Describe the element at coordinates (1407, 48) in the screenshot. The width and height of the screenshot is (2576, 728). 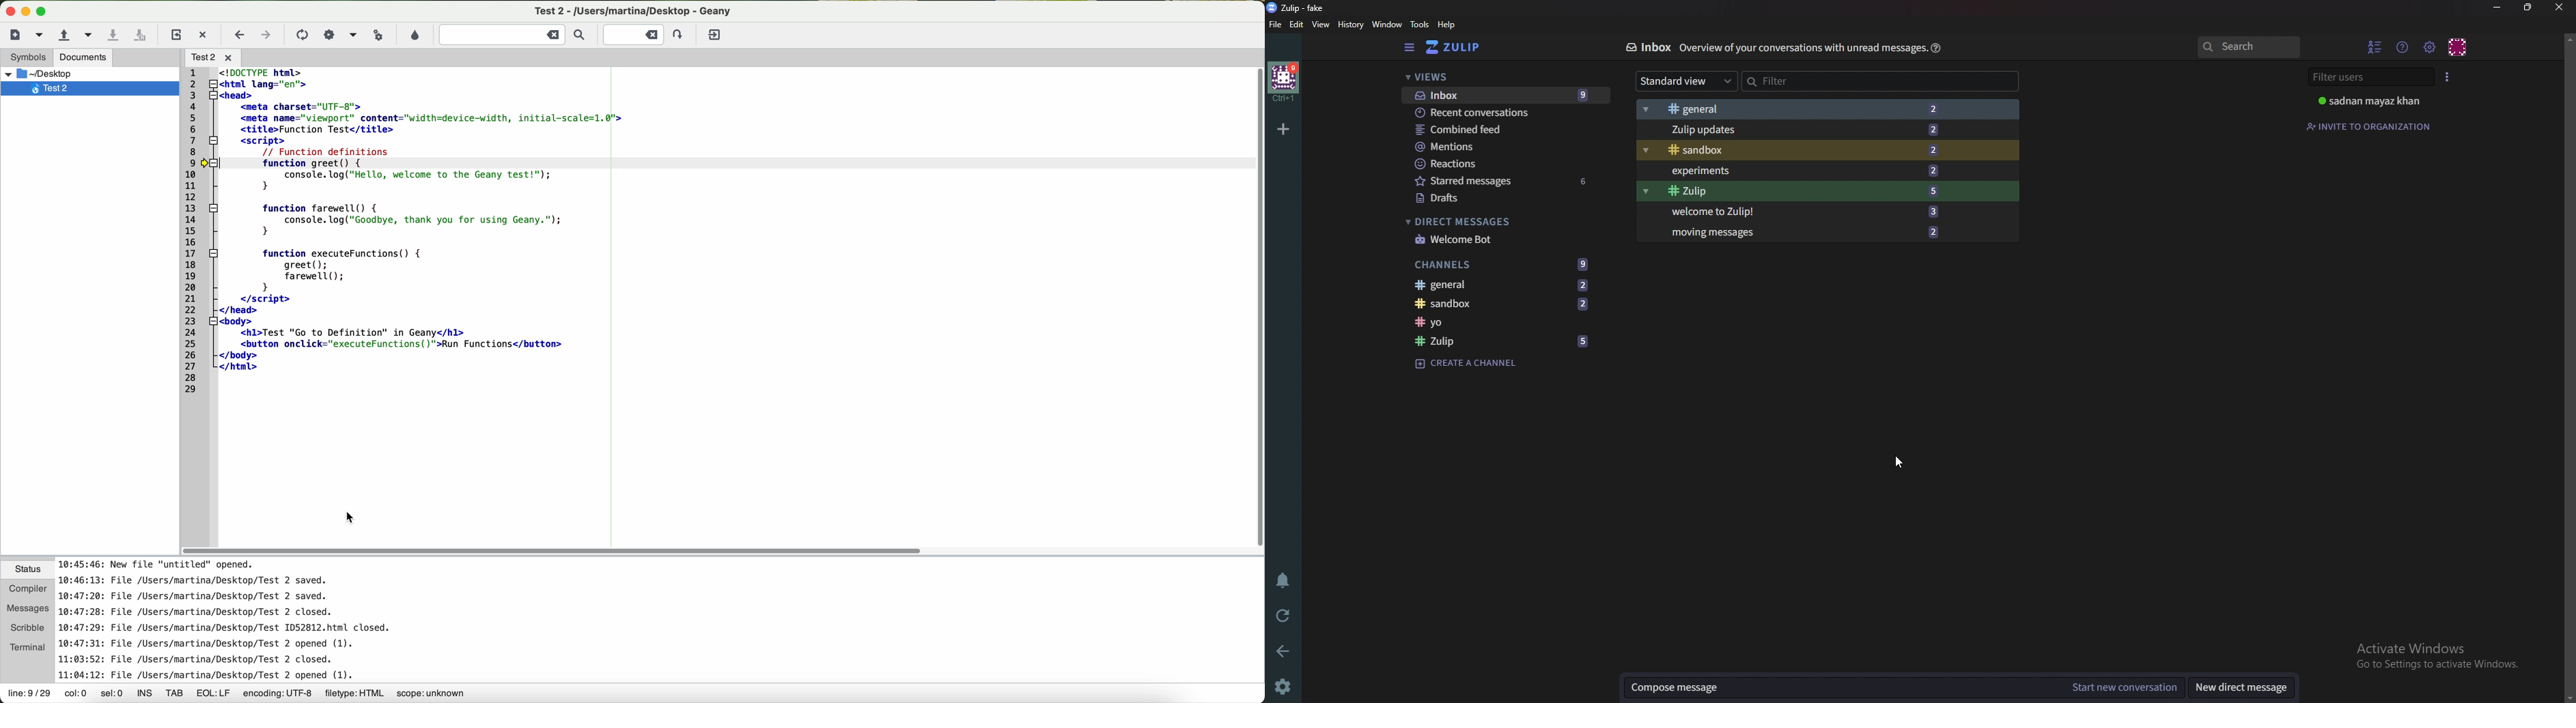
I see `Hide side bar` at that location.